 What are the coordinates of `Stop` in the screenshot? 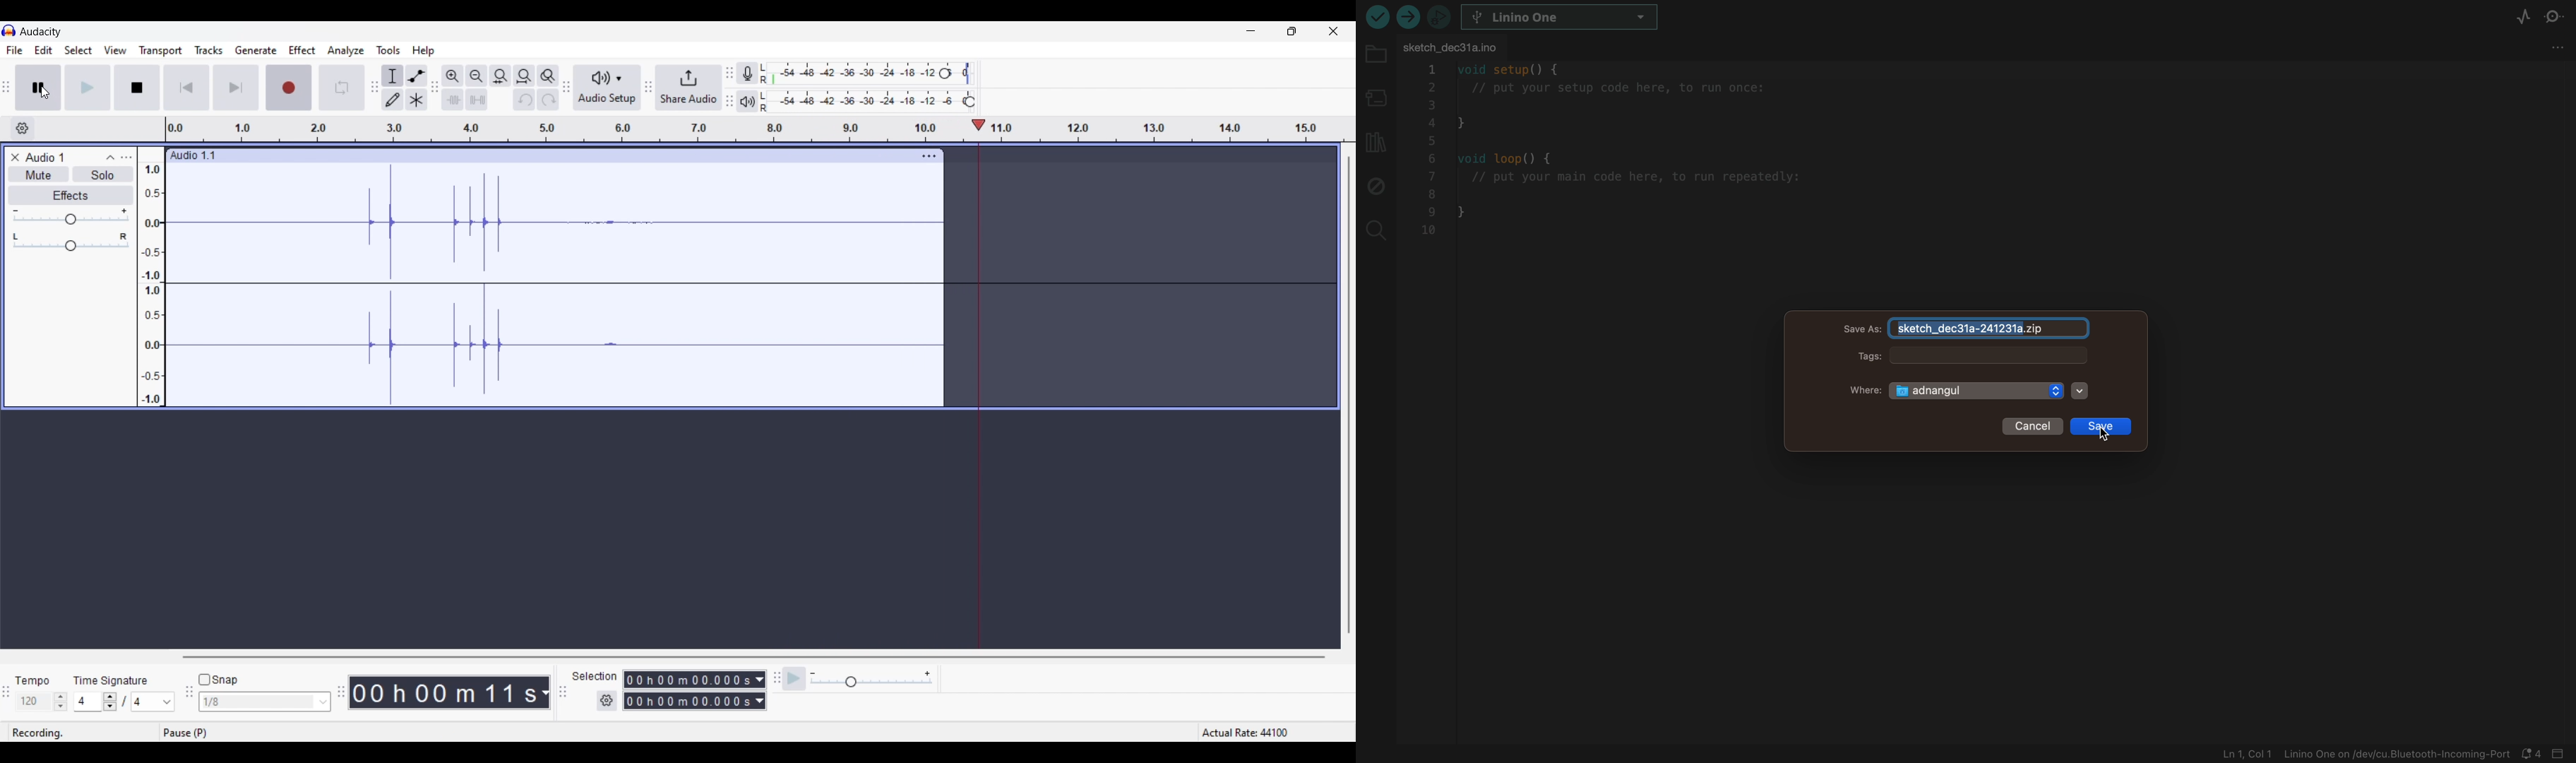 It's located at (137, 88).